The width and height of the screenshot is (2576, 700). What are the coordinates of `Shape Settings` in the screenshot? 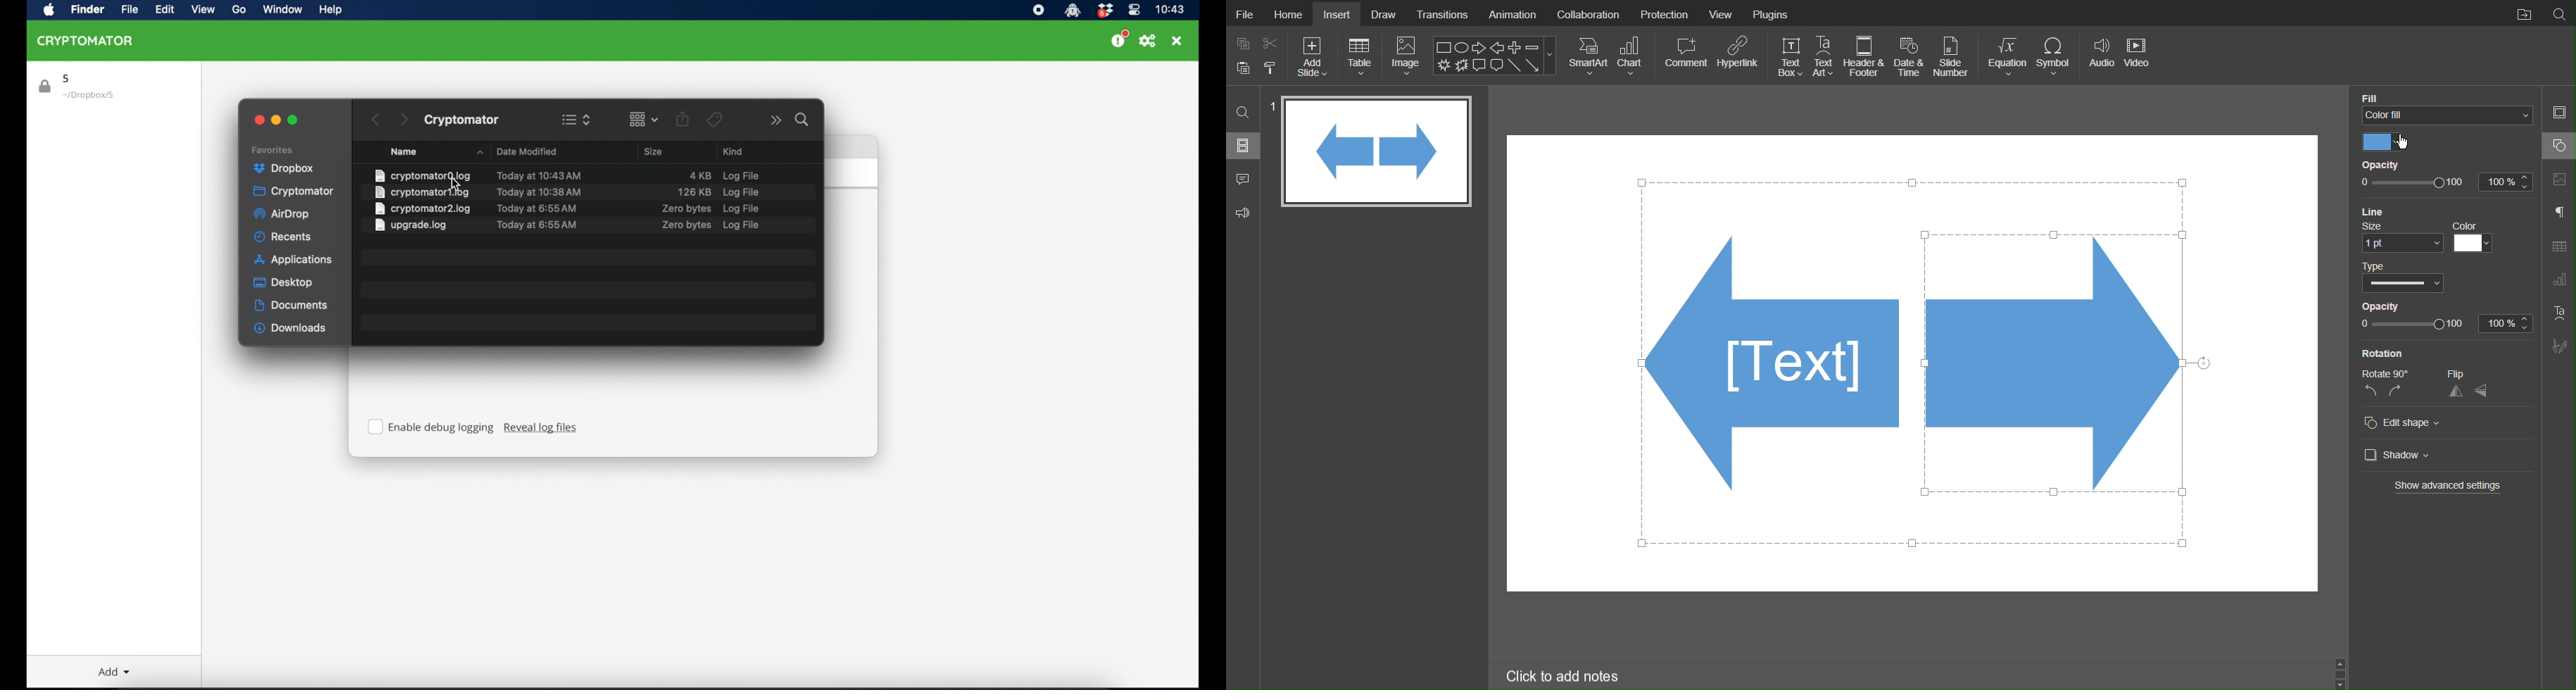 It's located at (2558, 146).